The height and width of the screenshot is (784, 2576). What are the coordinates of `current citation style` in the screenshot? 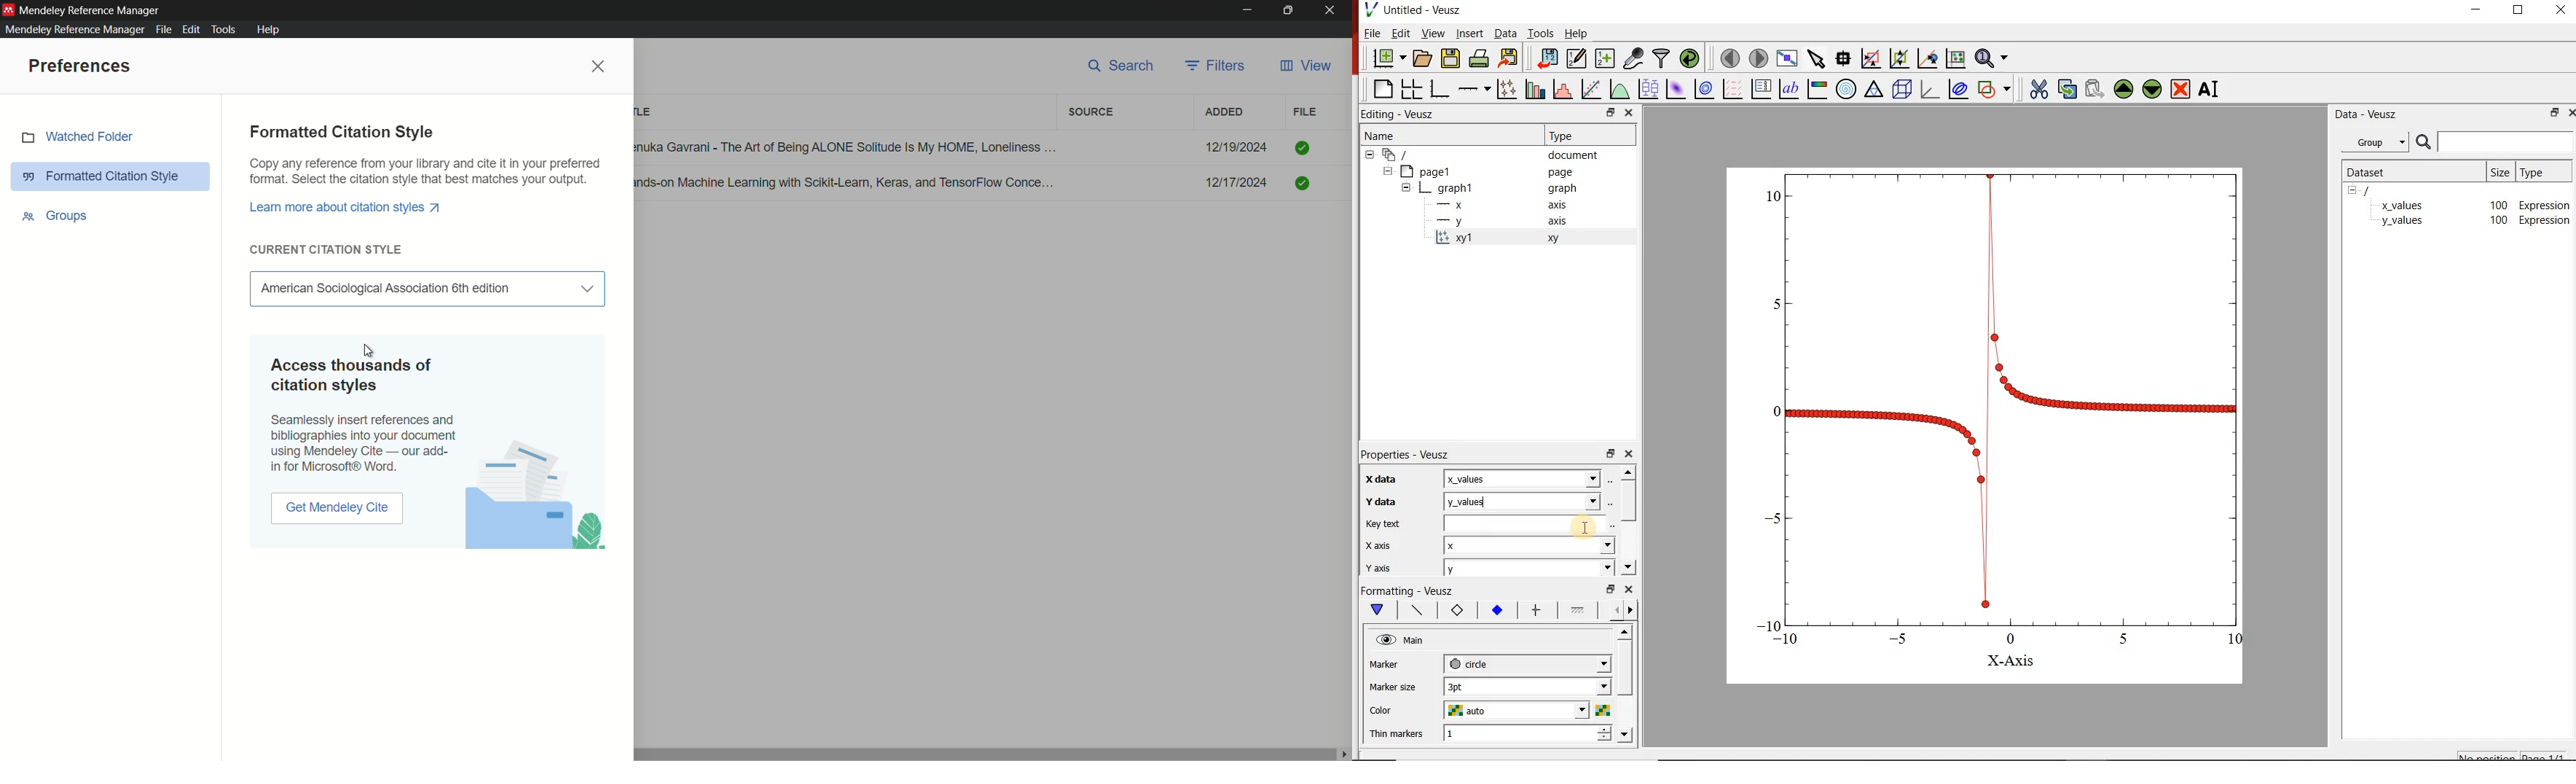 It's located at (327, 249).